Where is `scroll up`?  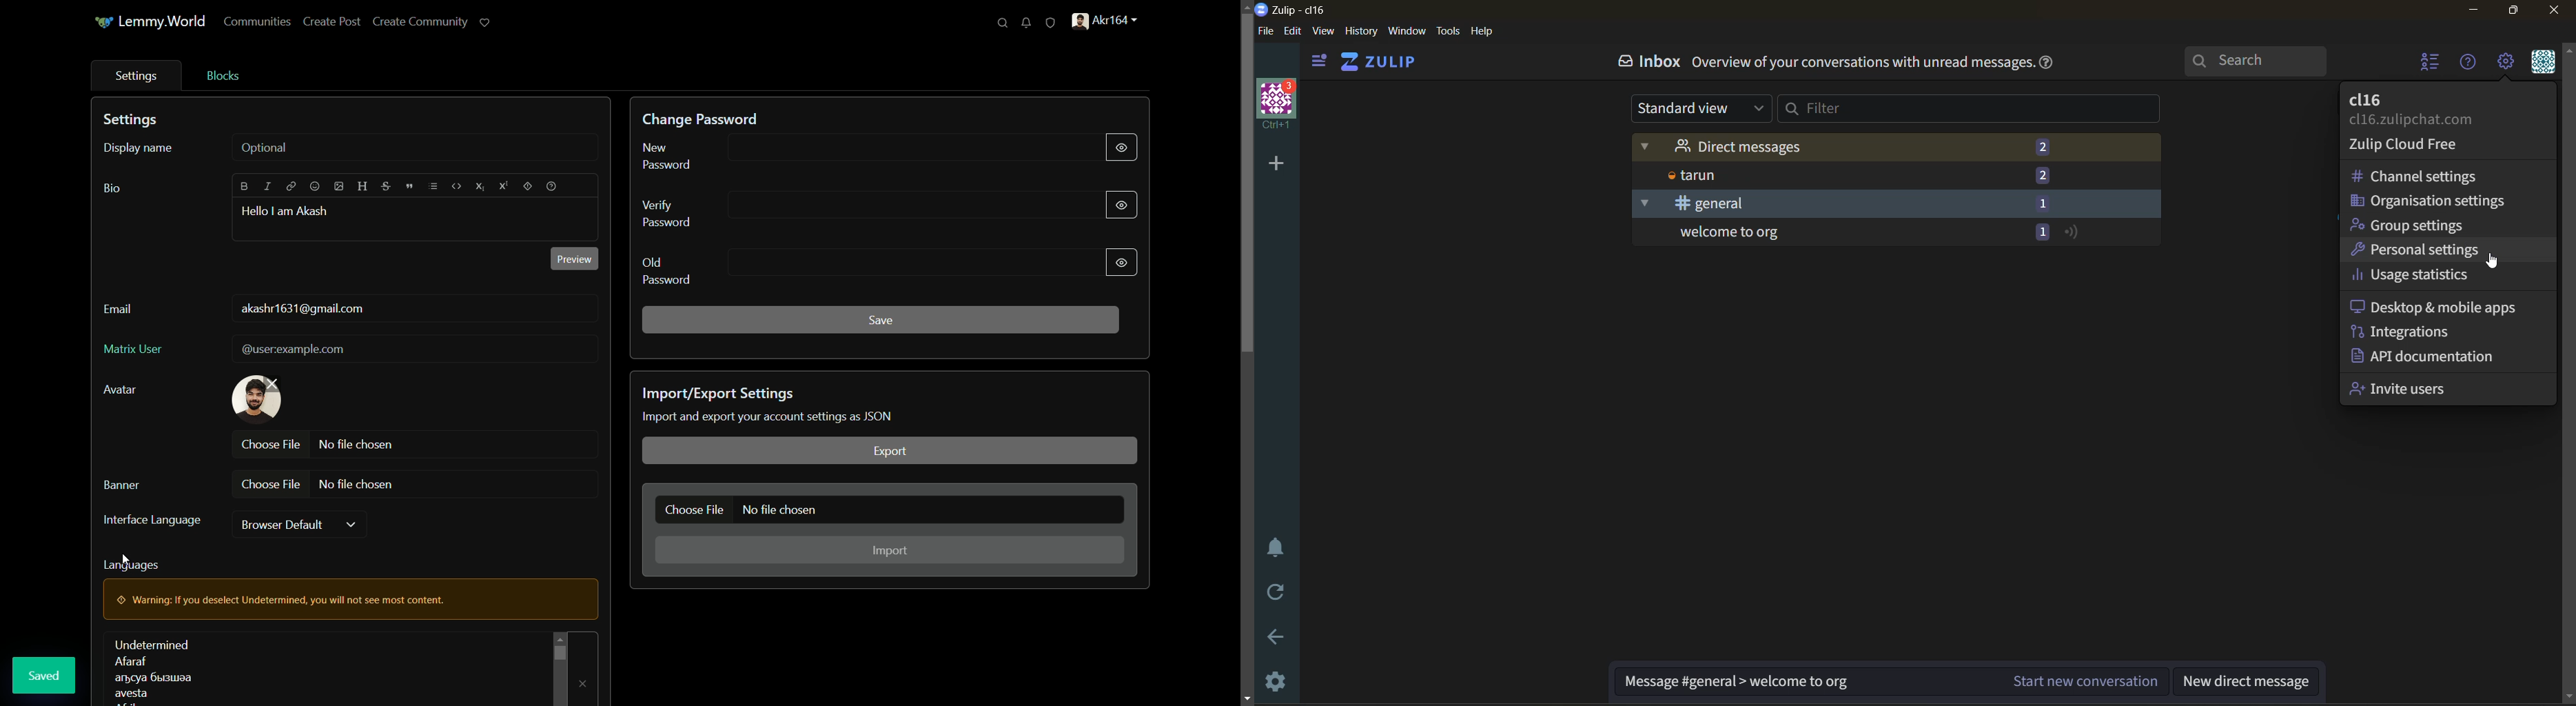 scroll up is located at coordinates (2568, 48).